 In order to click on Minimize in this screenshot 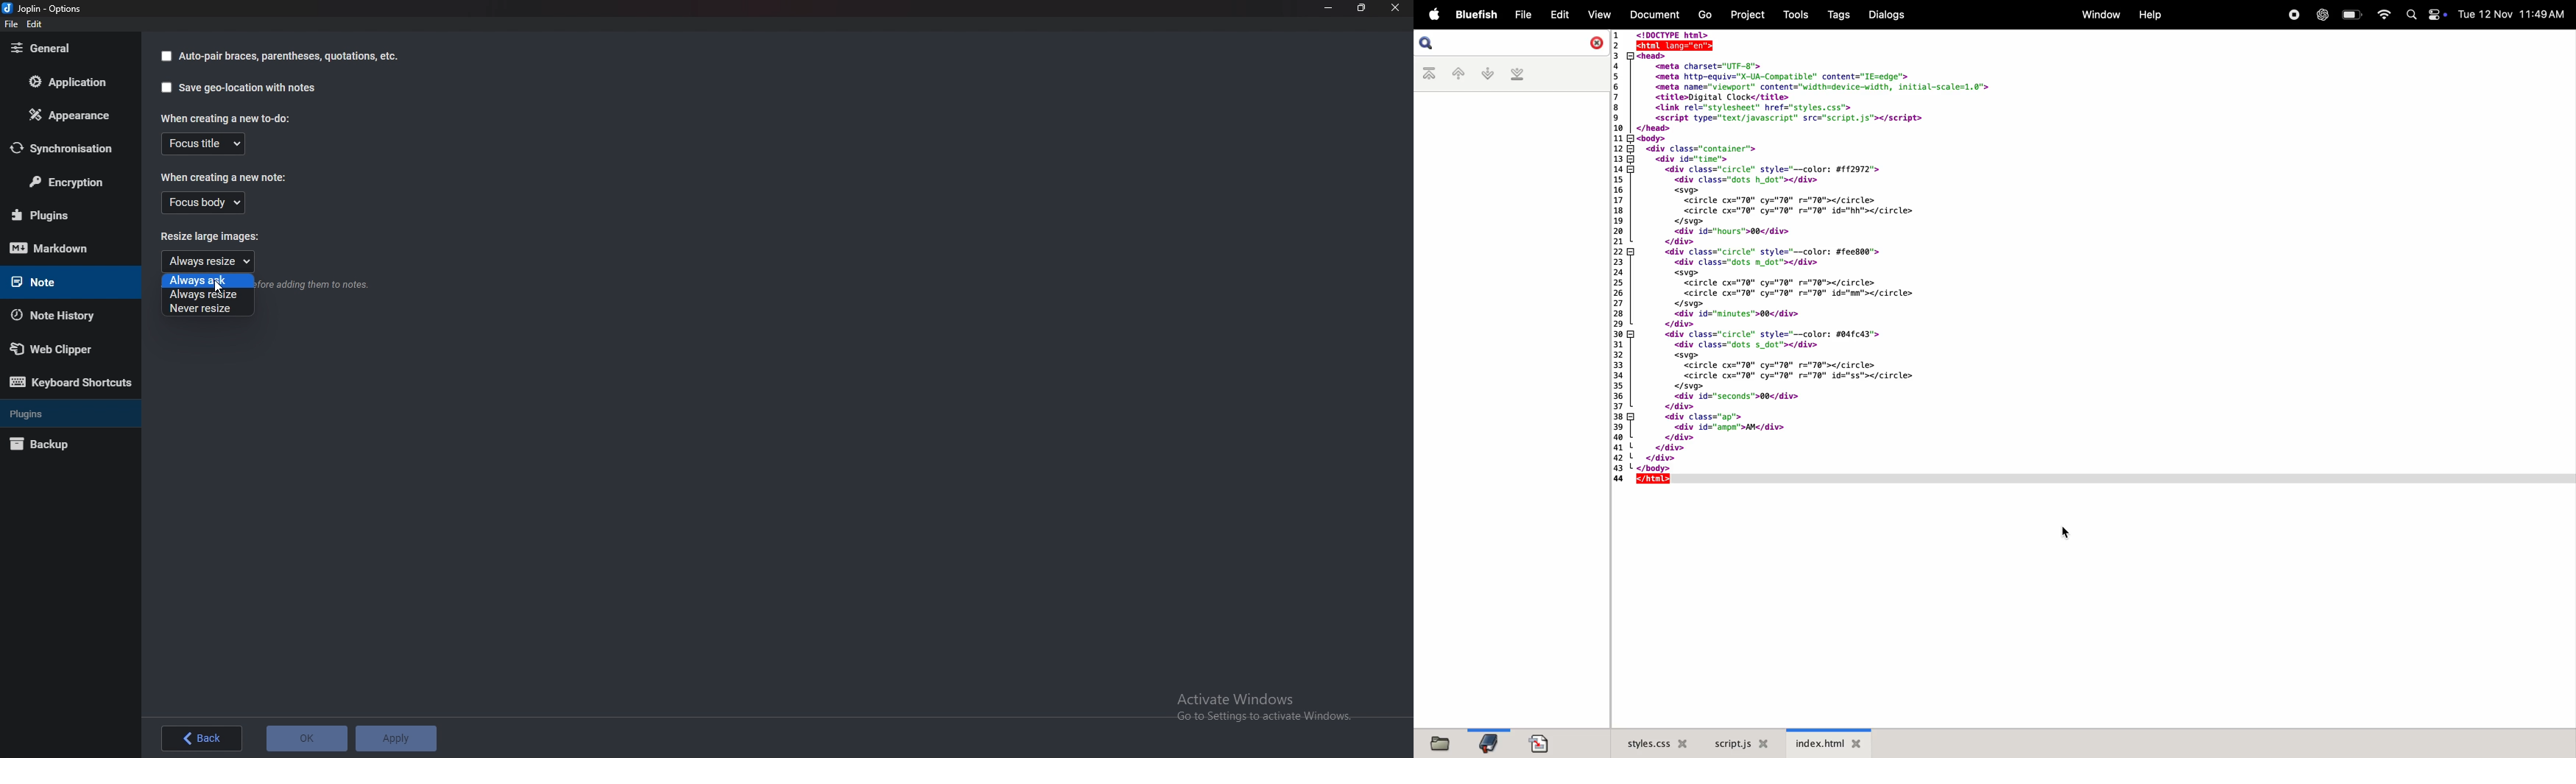, I will do `click(1327, 7)`.